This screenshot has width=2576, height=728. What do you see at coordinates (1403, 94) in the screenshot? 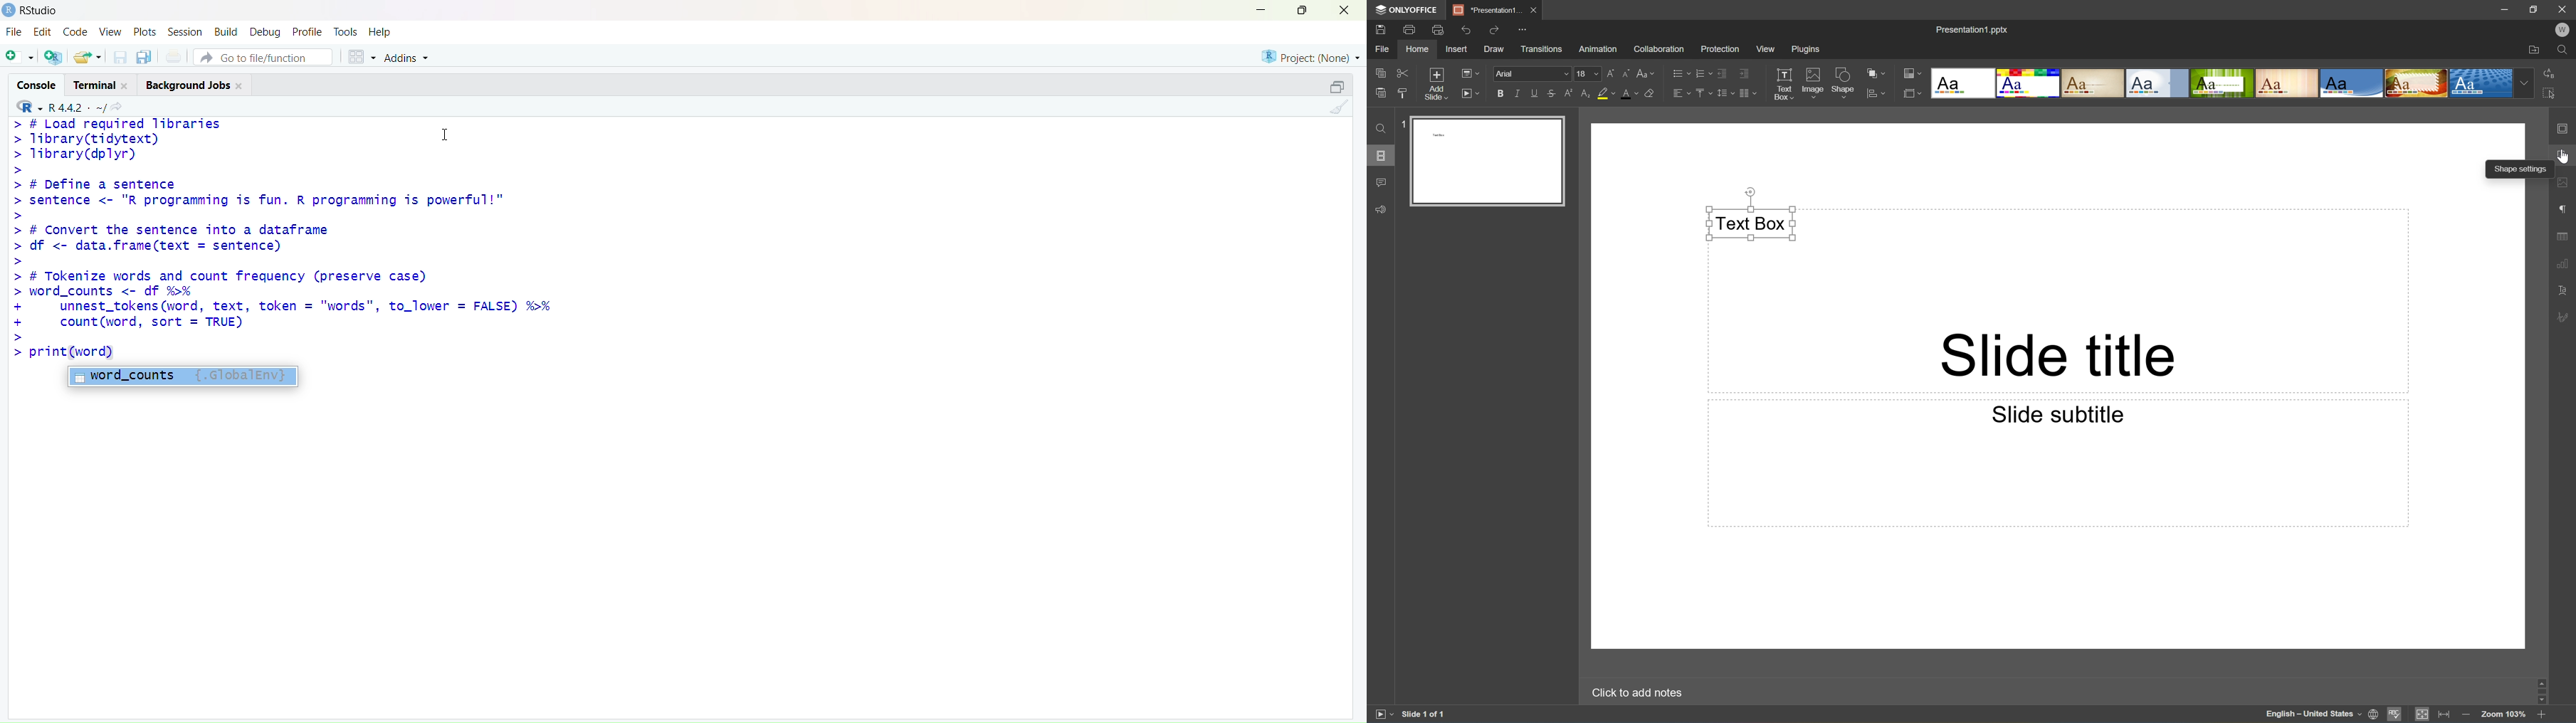
I see `Copy style` at bounding box center [1403, 94].